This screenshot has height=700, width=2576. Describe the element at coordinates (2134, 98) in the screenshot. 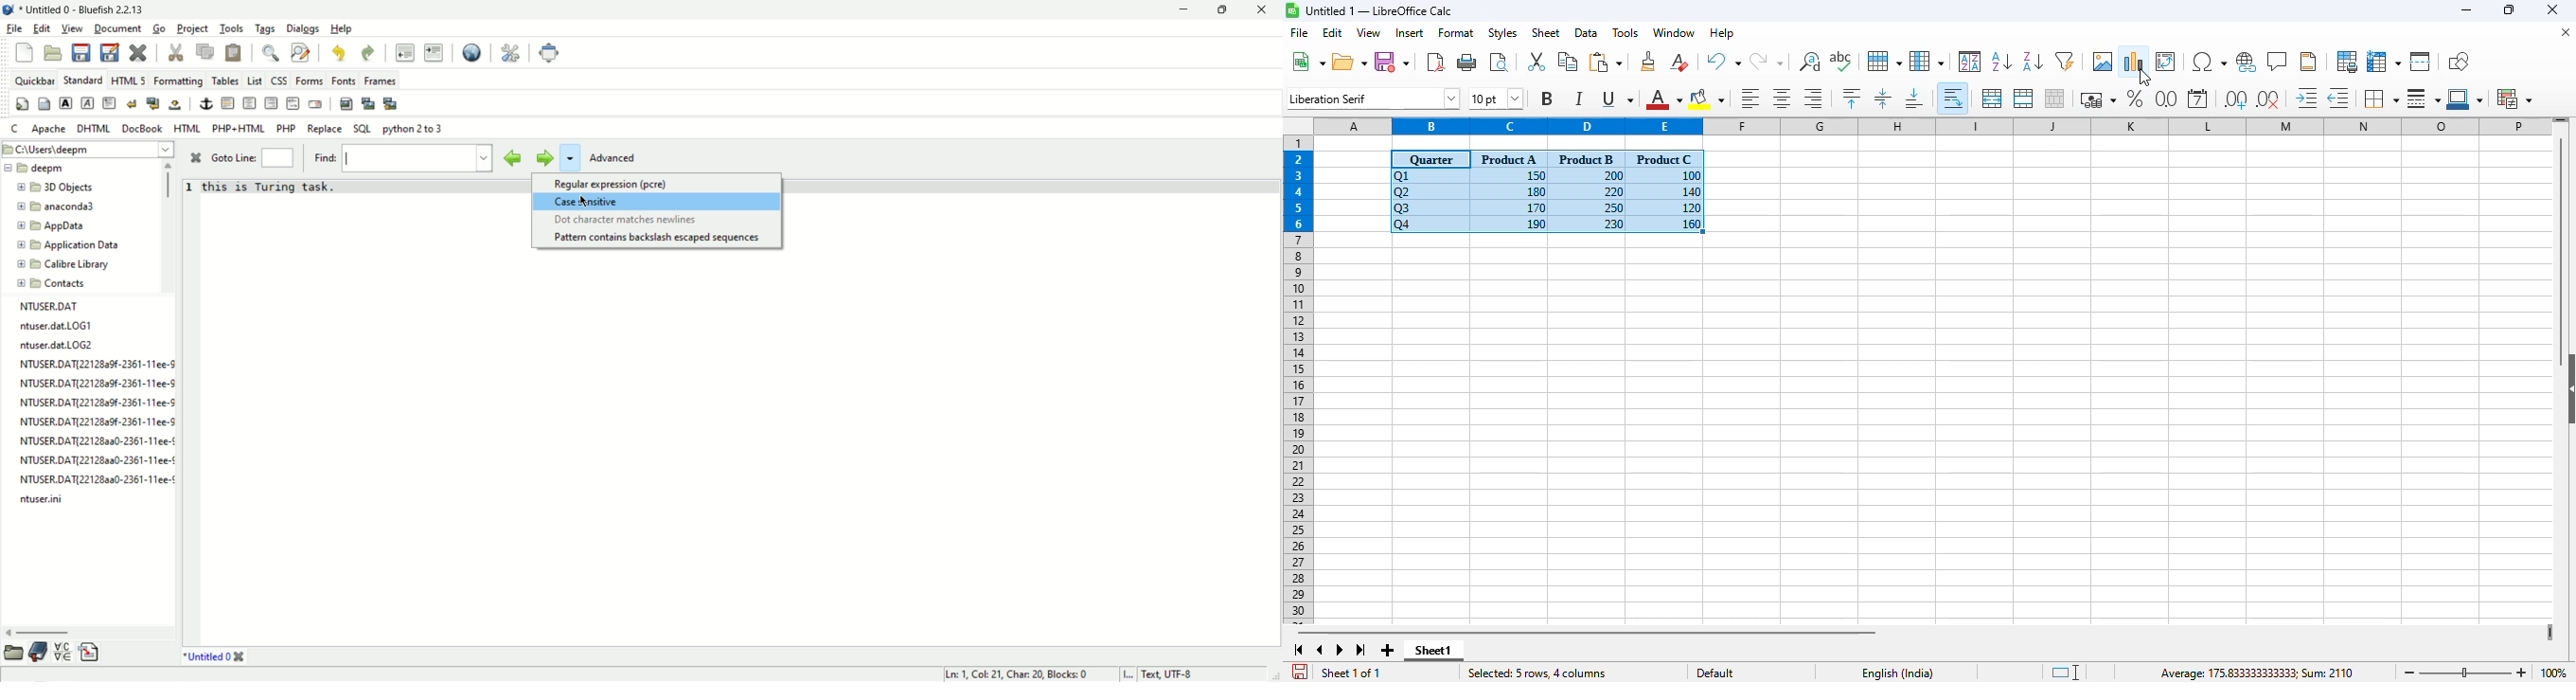

I see `format as percent` at that location.